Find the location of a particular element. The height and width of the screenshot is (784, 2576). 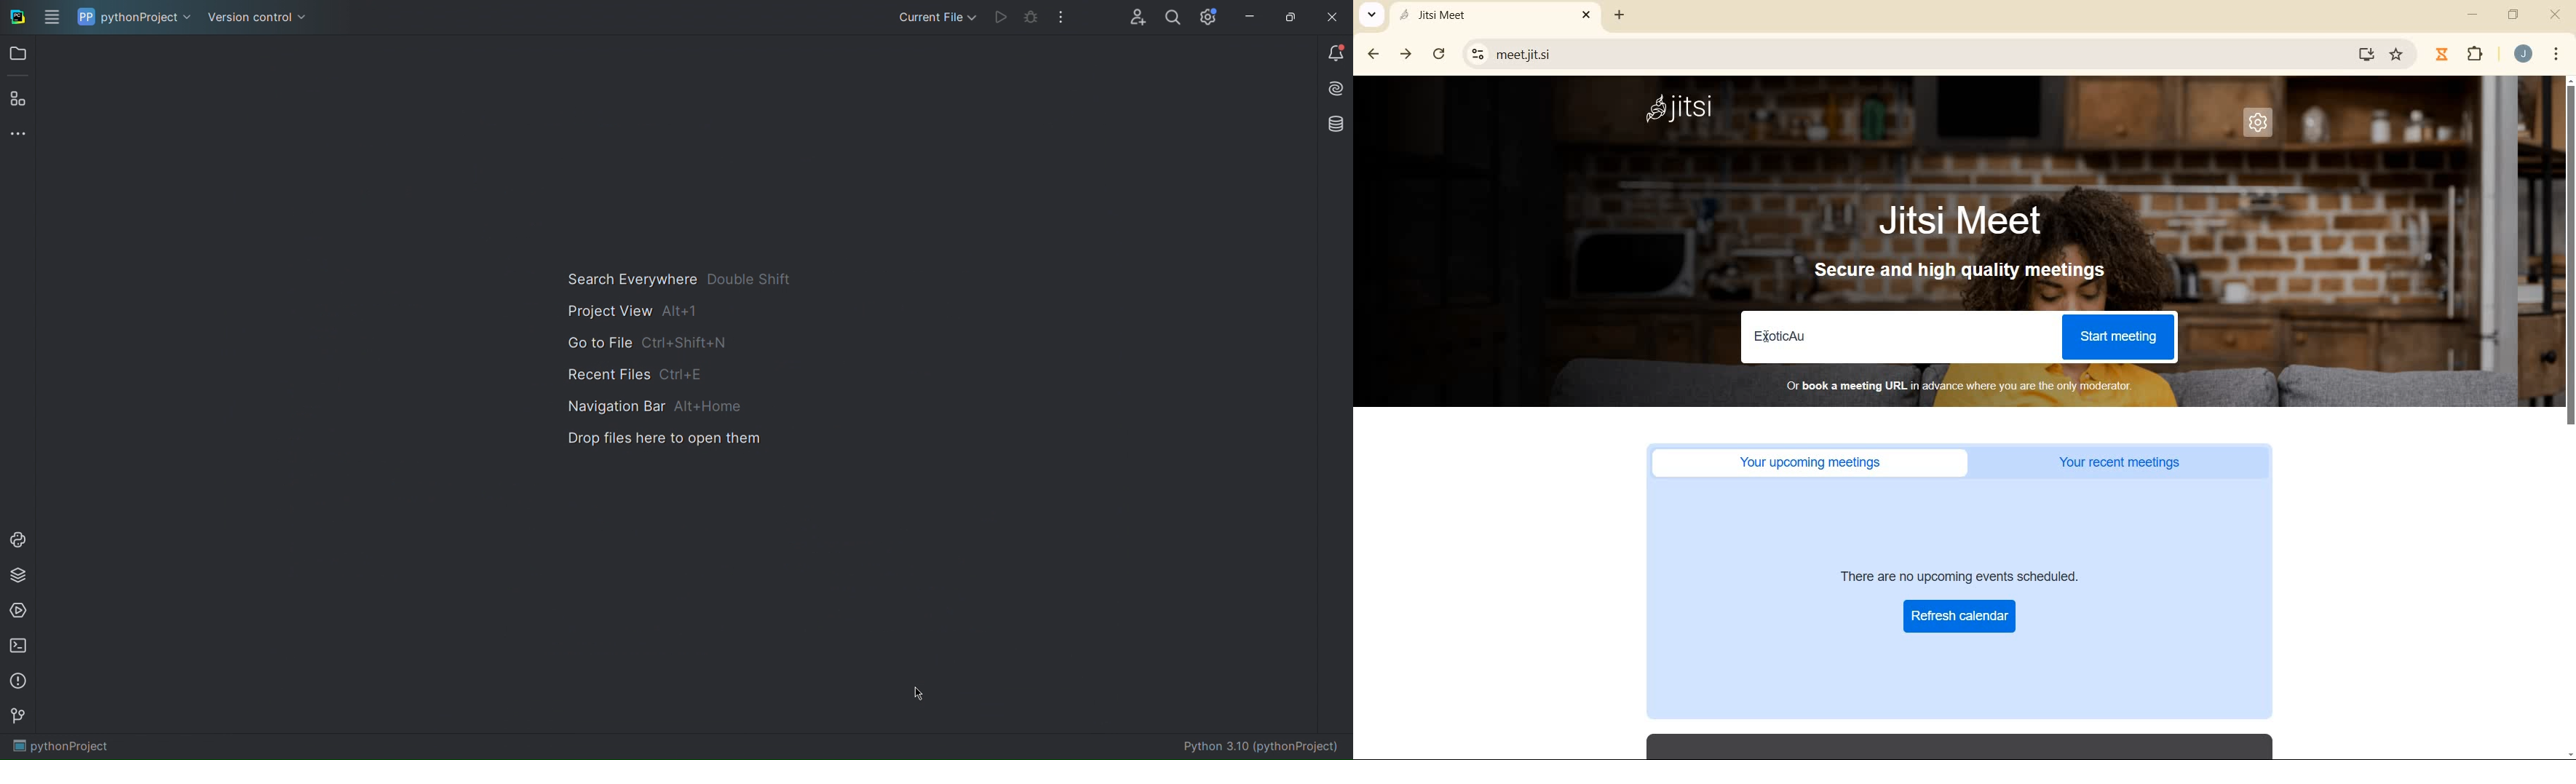

forward is located at coordinates (1407, 55).